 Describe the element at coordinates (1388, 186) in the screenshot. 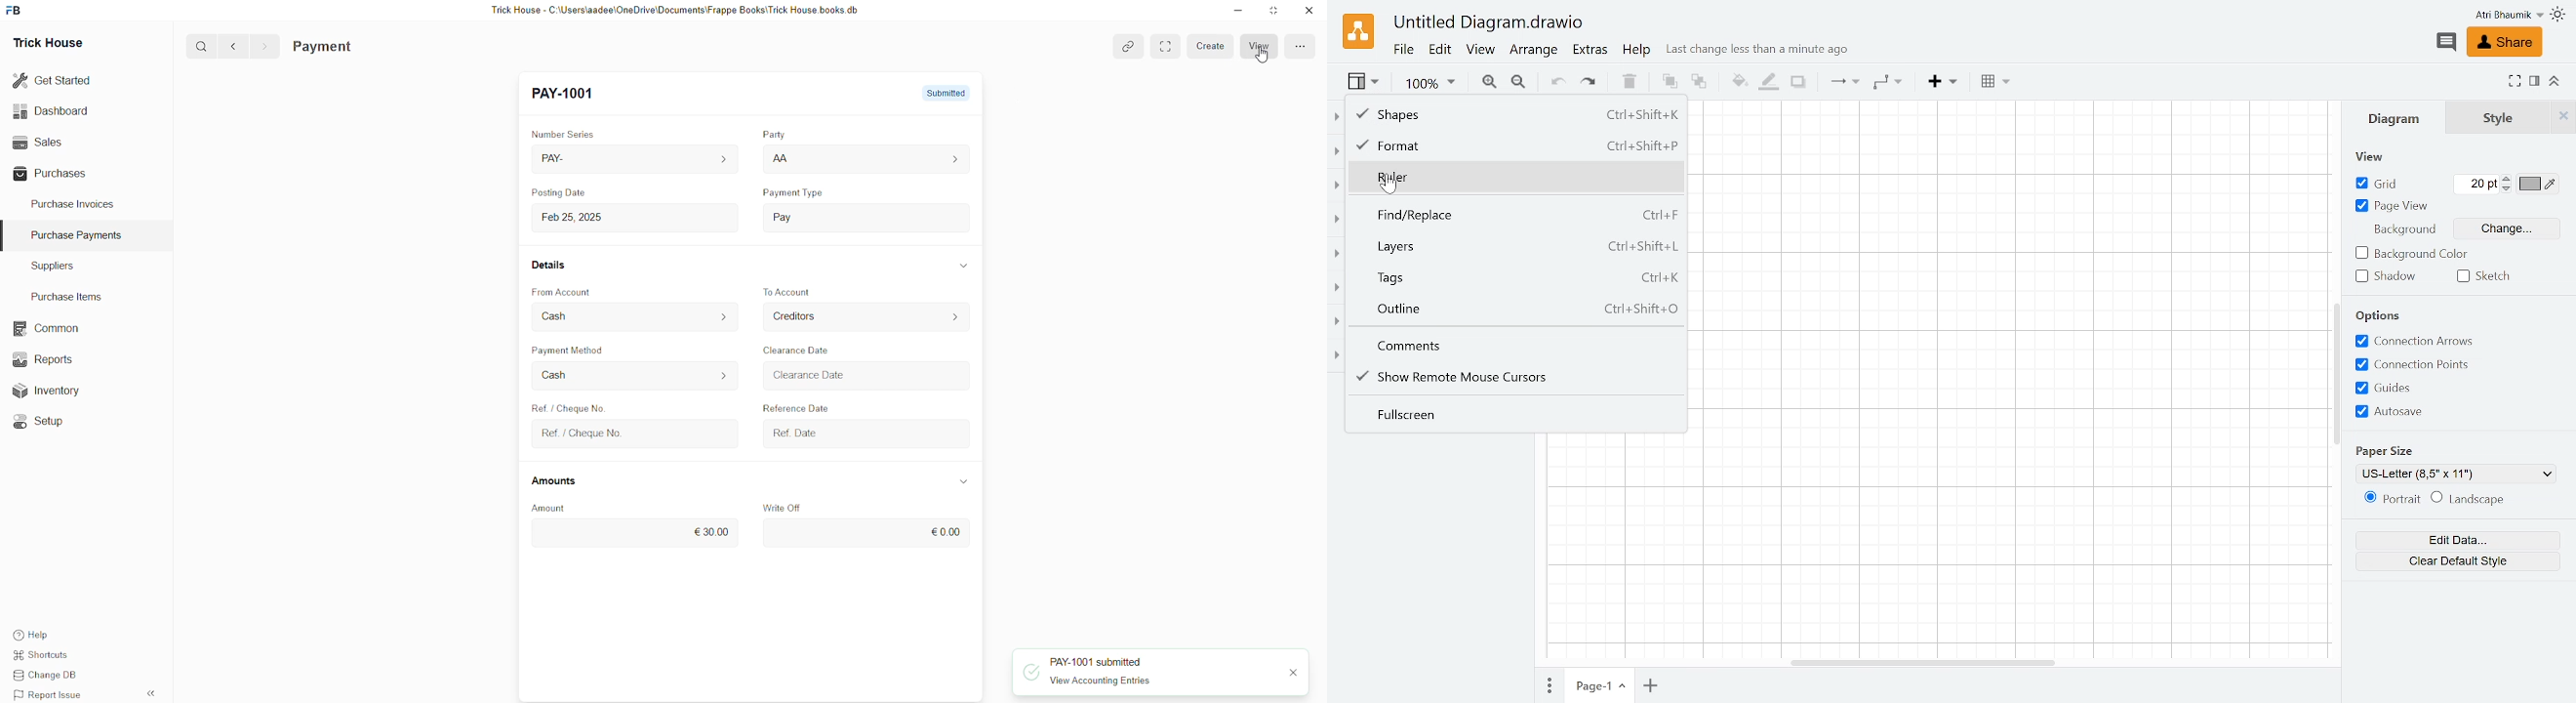

I see `cursor` at that location.